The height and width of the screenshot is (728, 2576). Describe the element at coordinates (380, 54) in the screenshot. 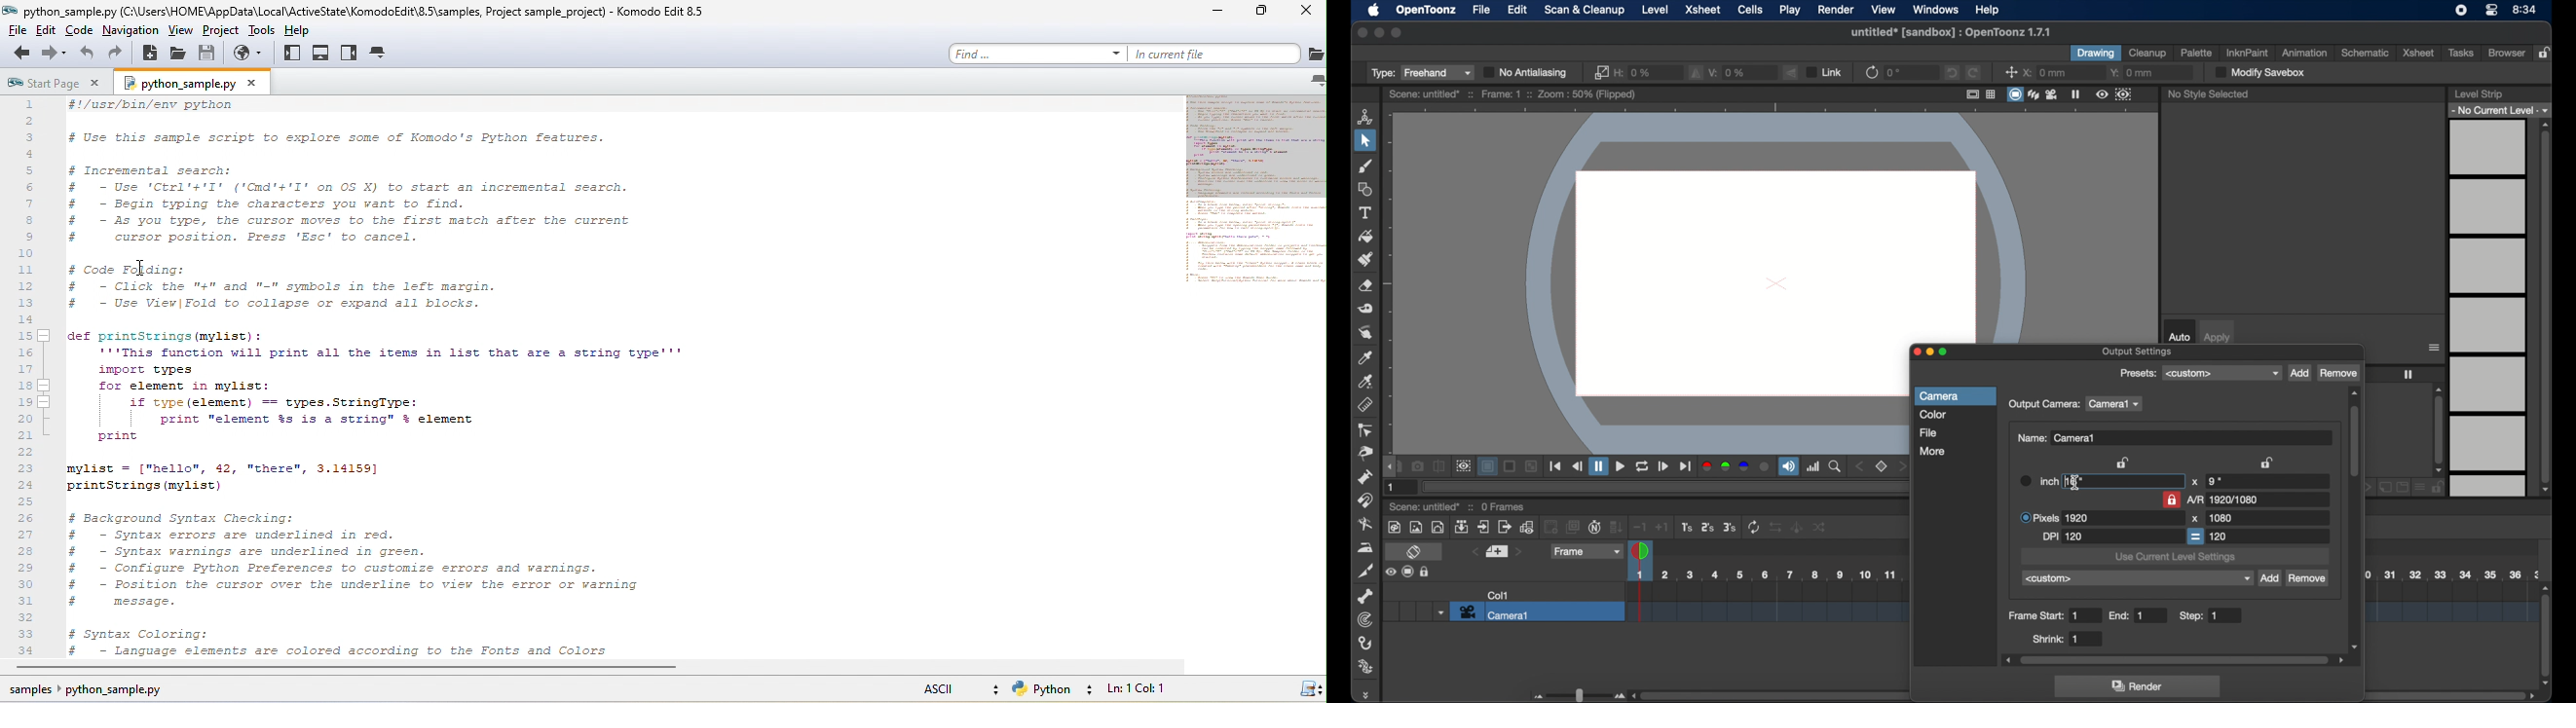

I see `tab` at that location.